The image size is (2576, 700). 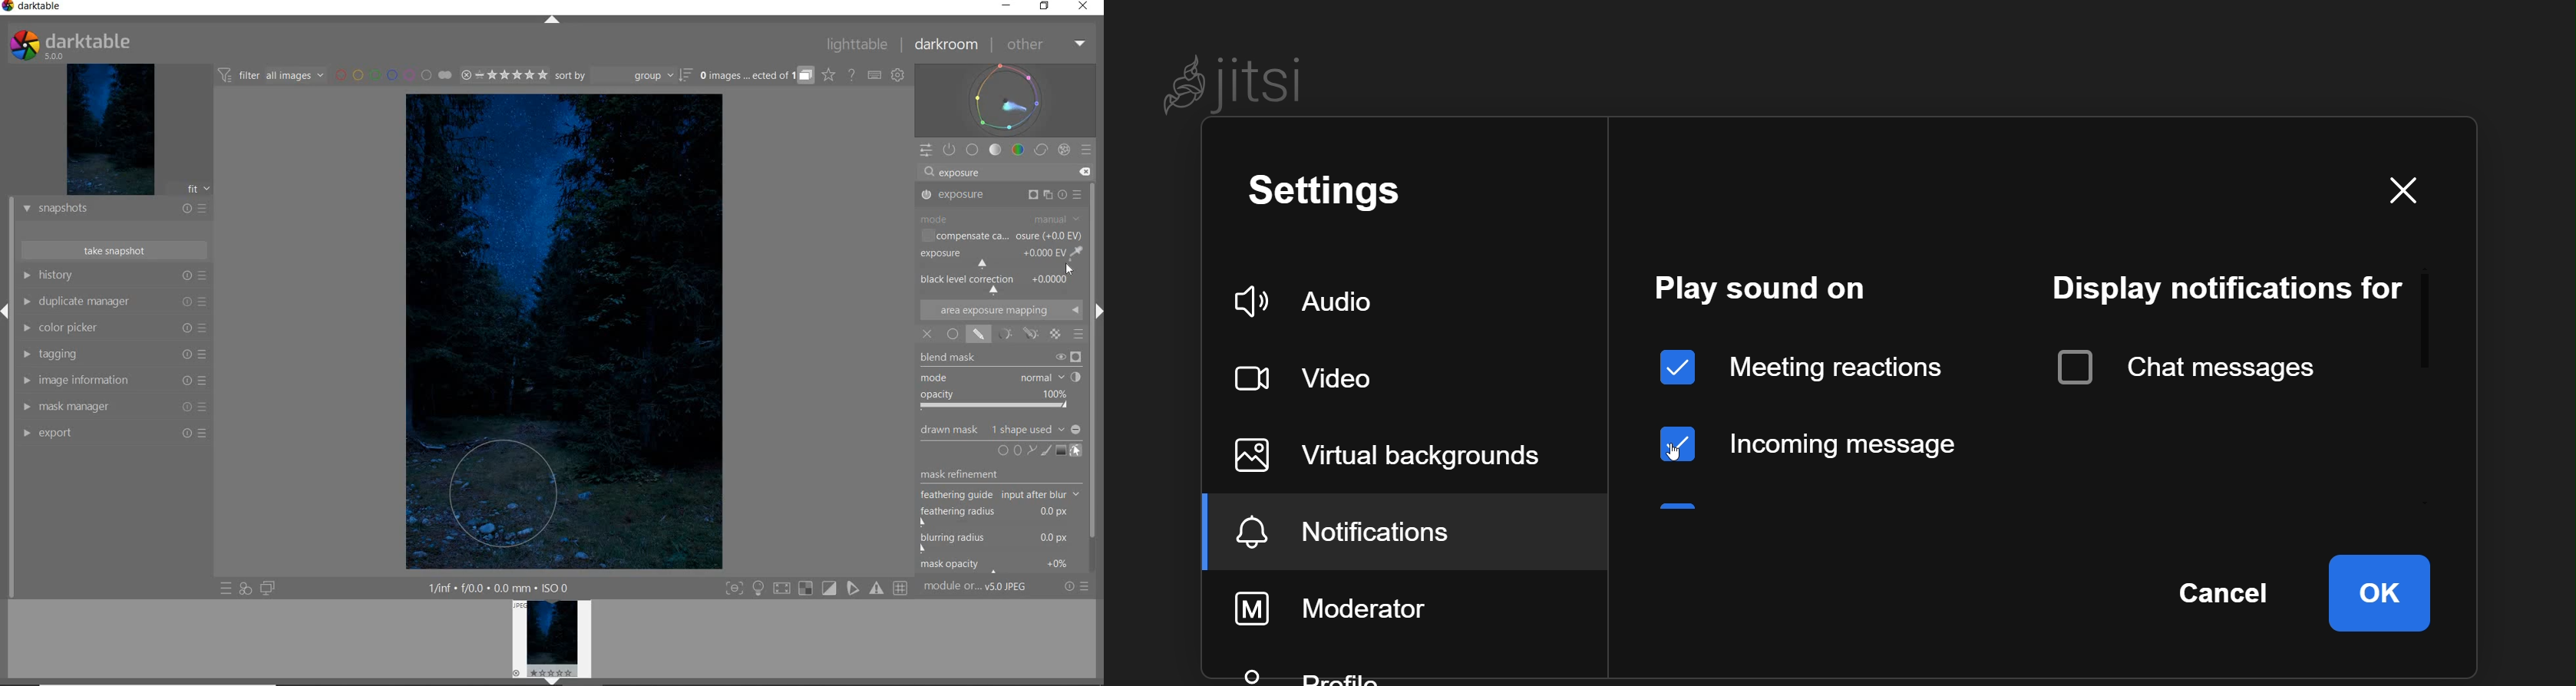 I want to click on ADD BRUSH, so click(x=1046, y=449).